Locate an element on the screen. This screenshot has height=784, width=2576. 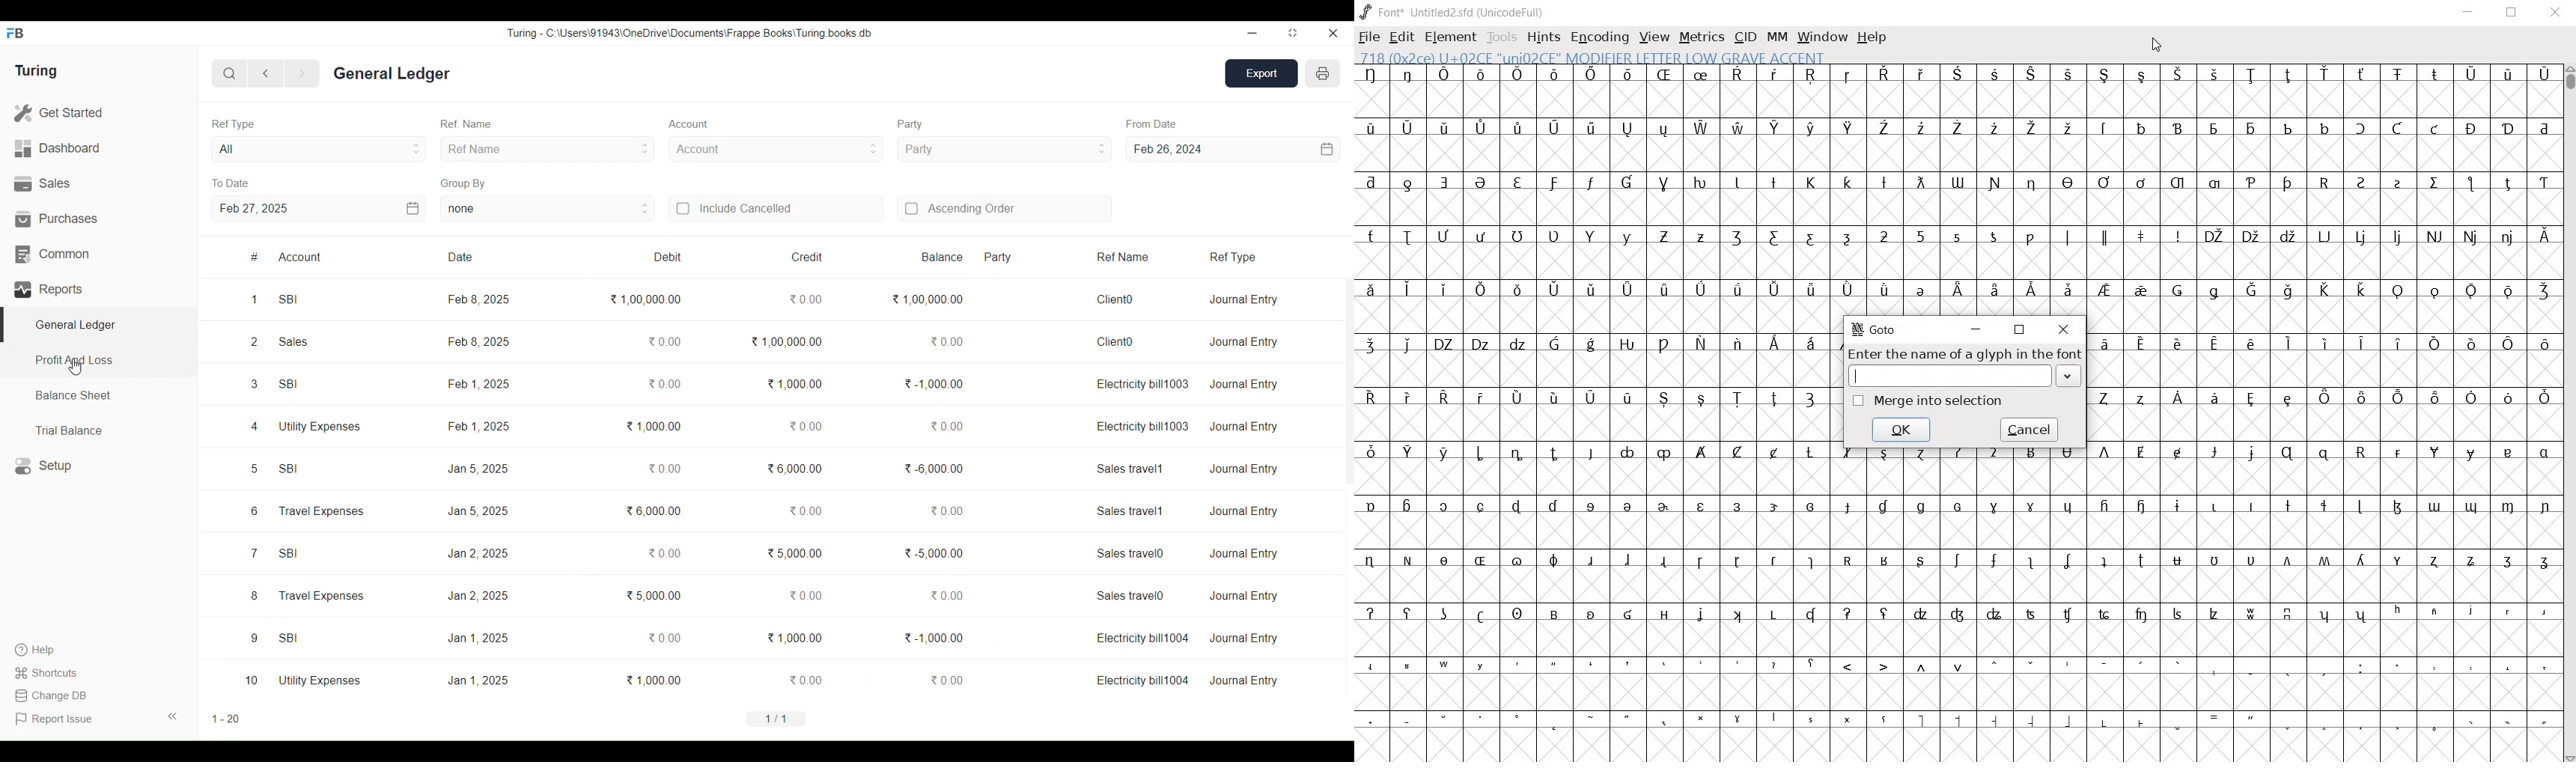
Sales travel1 is located at coordinates (1131, 469).